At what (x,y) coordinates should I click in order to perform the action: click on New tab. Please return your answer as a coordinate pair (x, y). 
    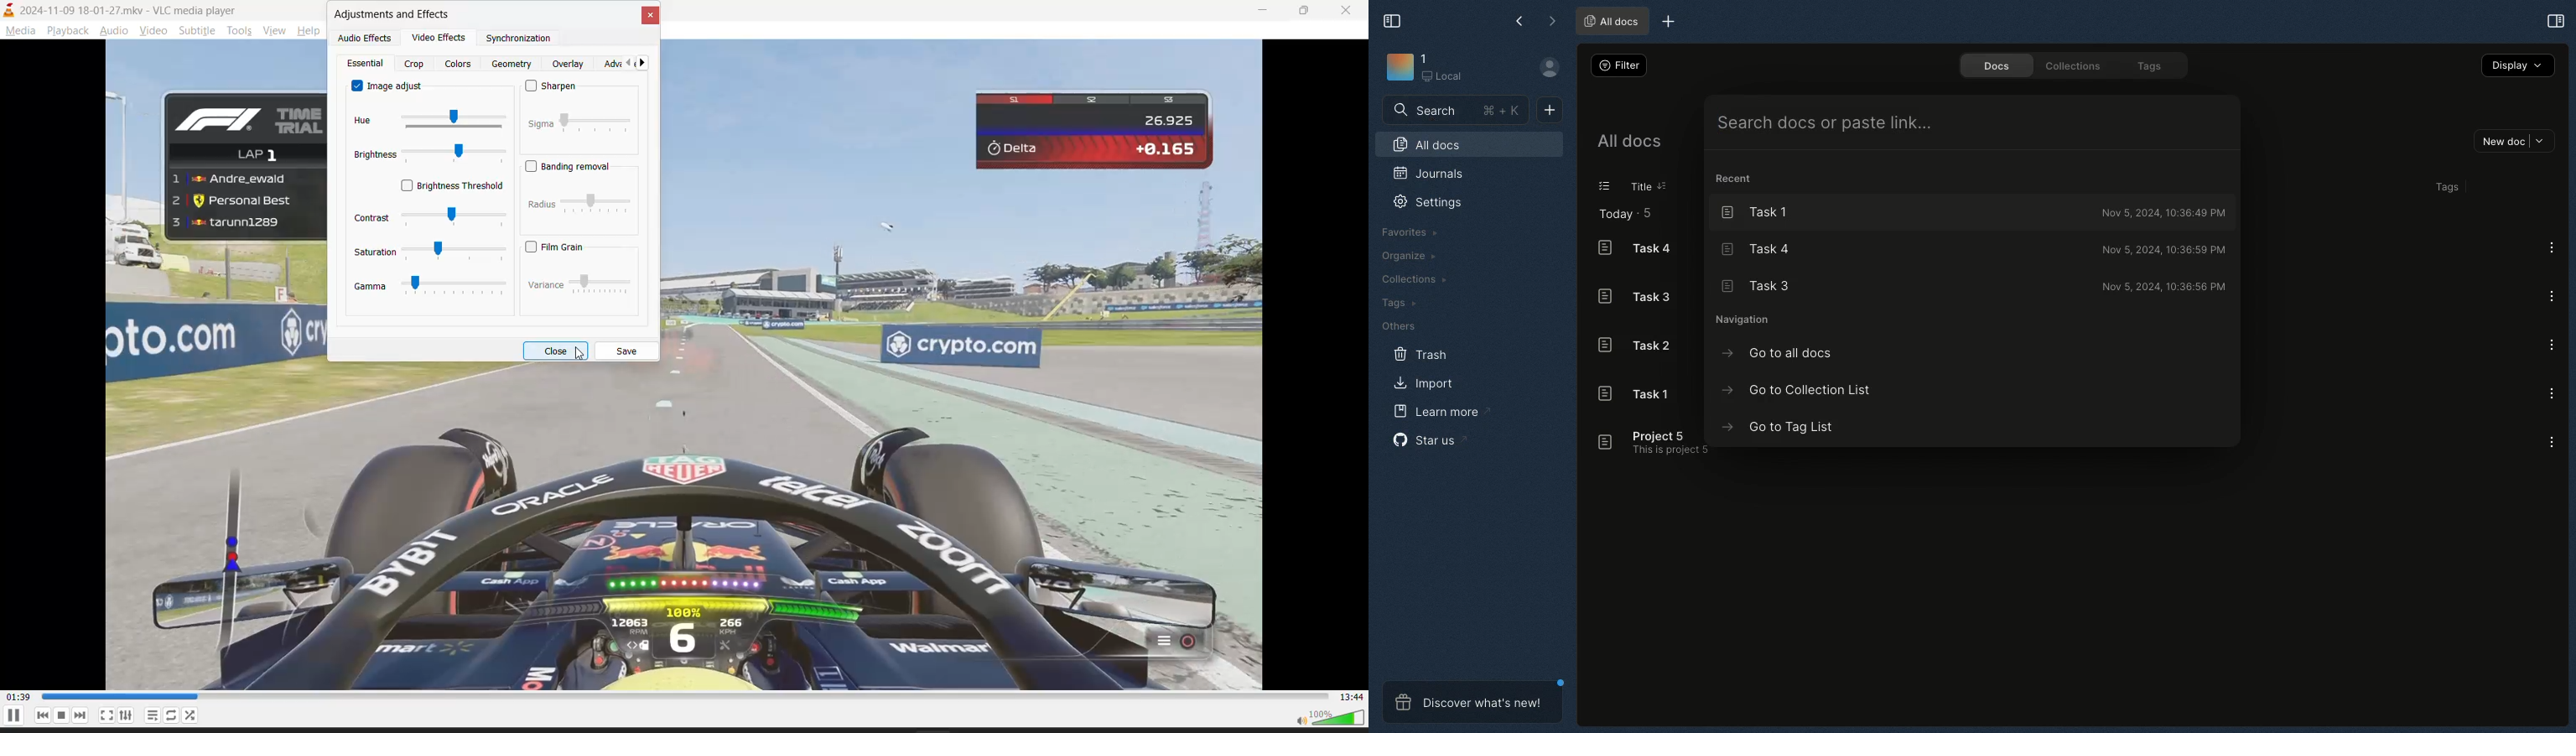
    Looking at the image, I should click on (1668, 22).